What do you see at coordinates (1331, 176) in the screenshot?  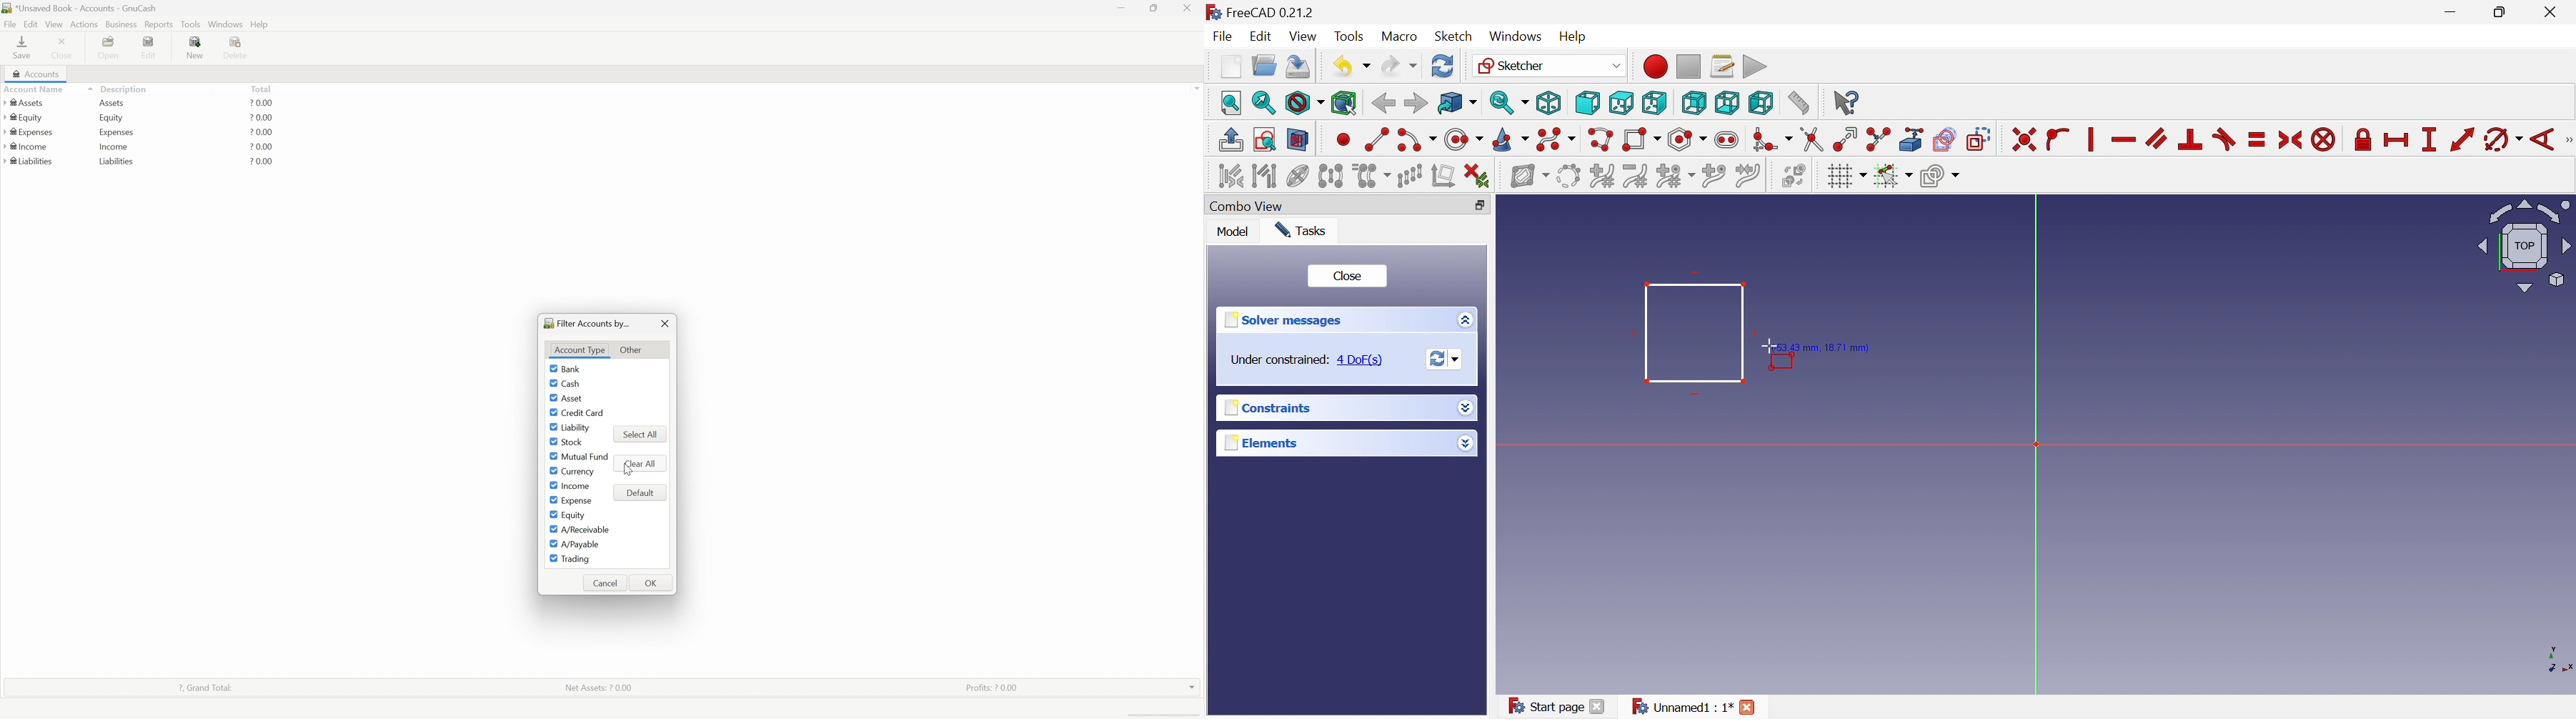 I see `Symmetry` at bounding box center [1331, 176].